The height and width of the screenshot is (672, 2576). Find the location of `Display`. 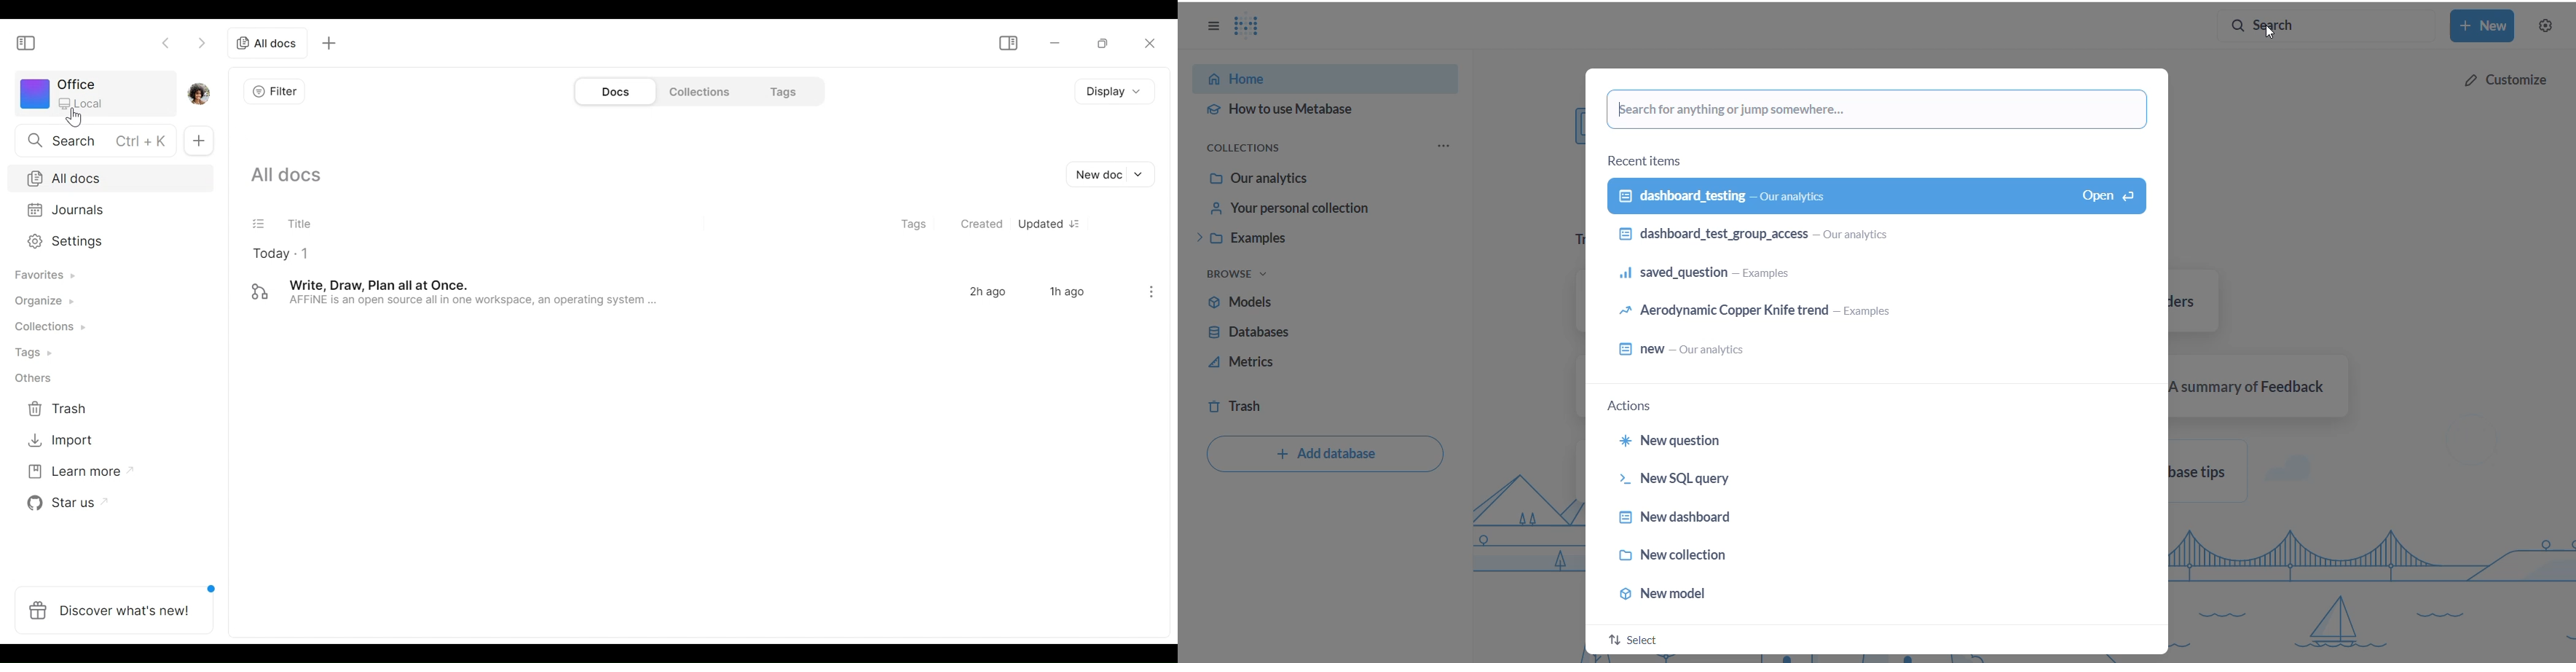

Display is located at coordinates (1114, 93).